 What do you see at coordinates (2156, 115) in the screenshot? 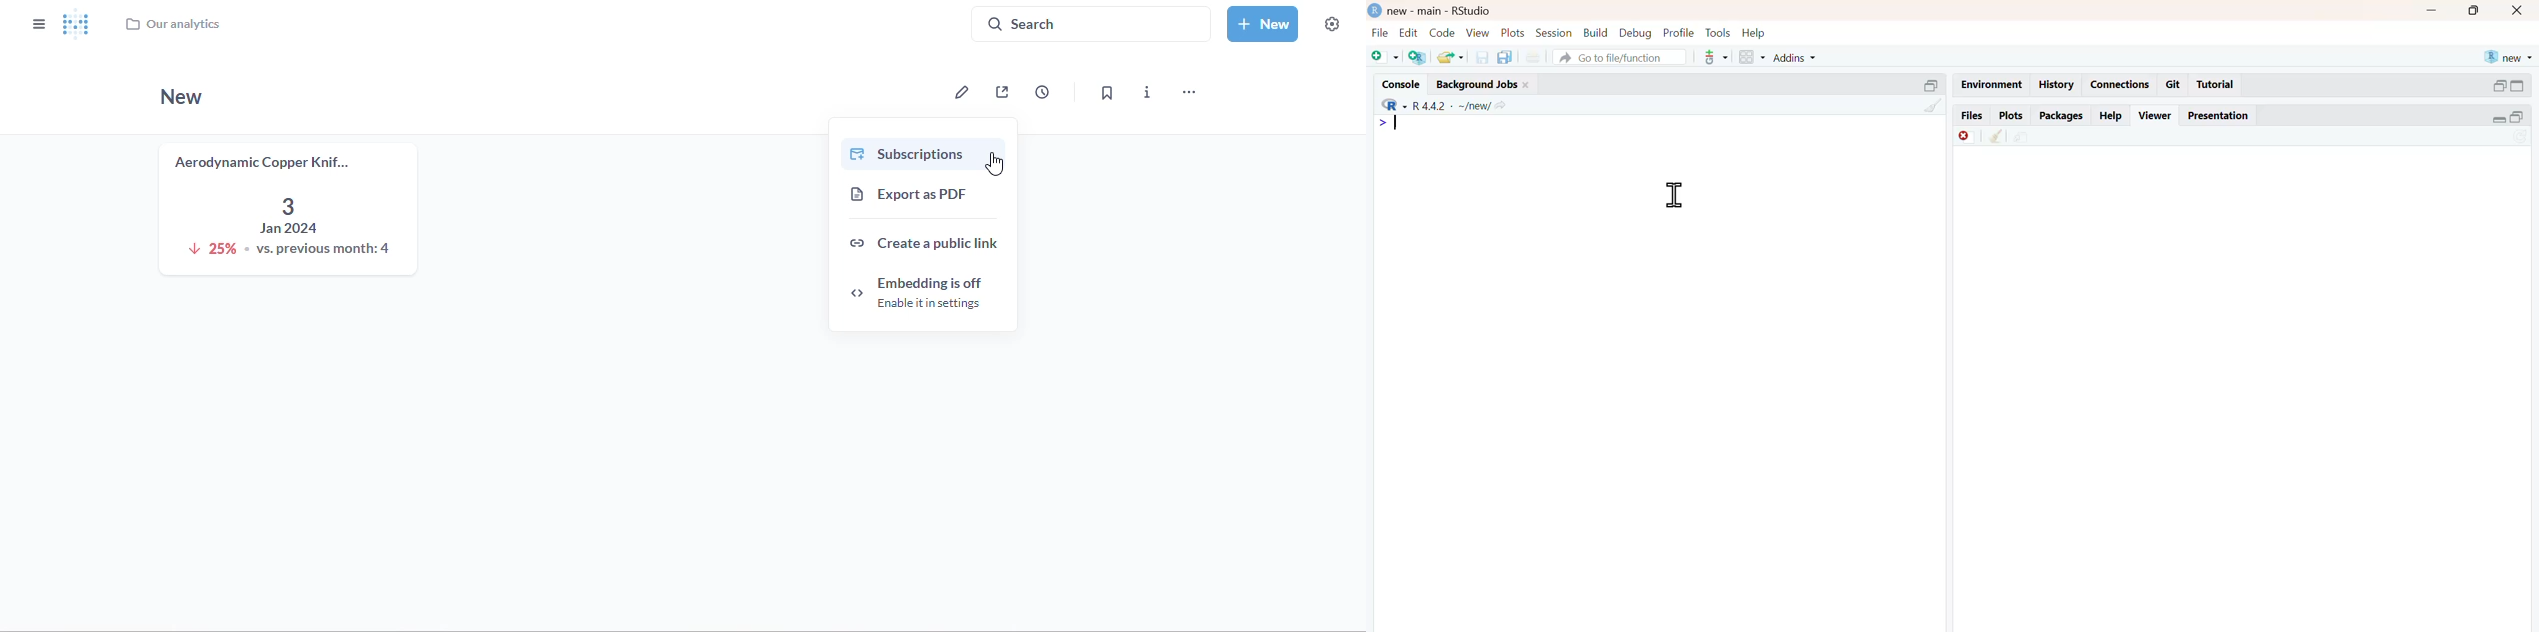
I see `viewer` at bounding box center [2156, 115].